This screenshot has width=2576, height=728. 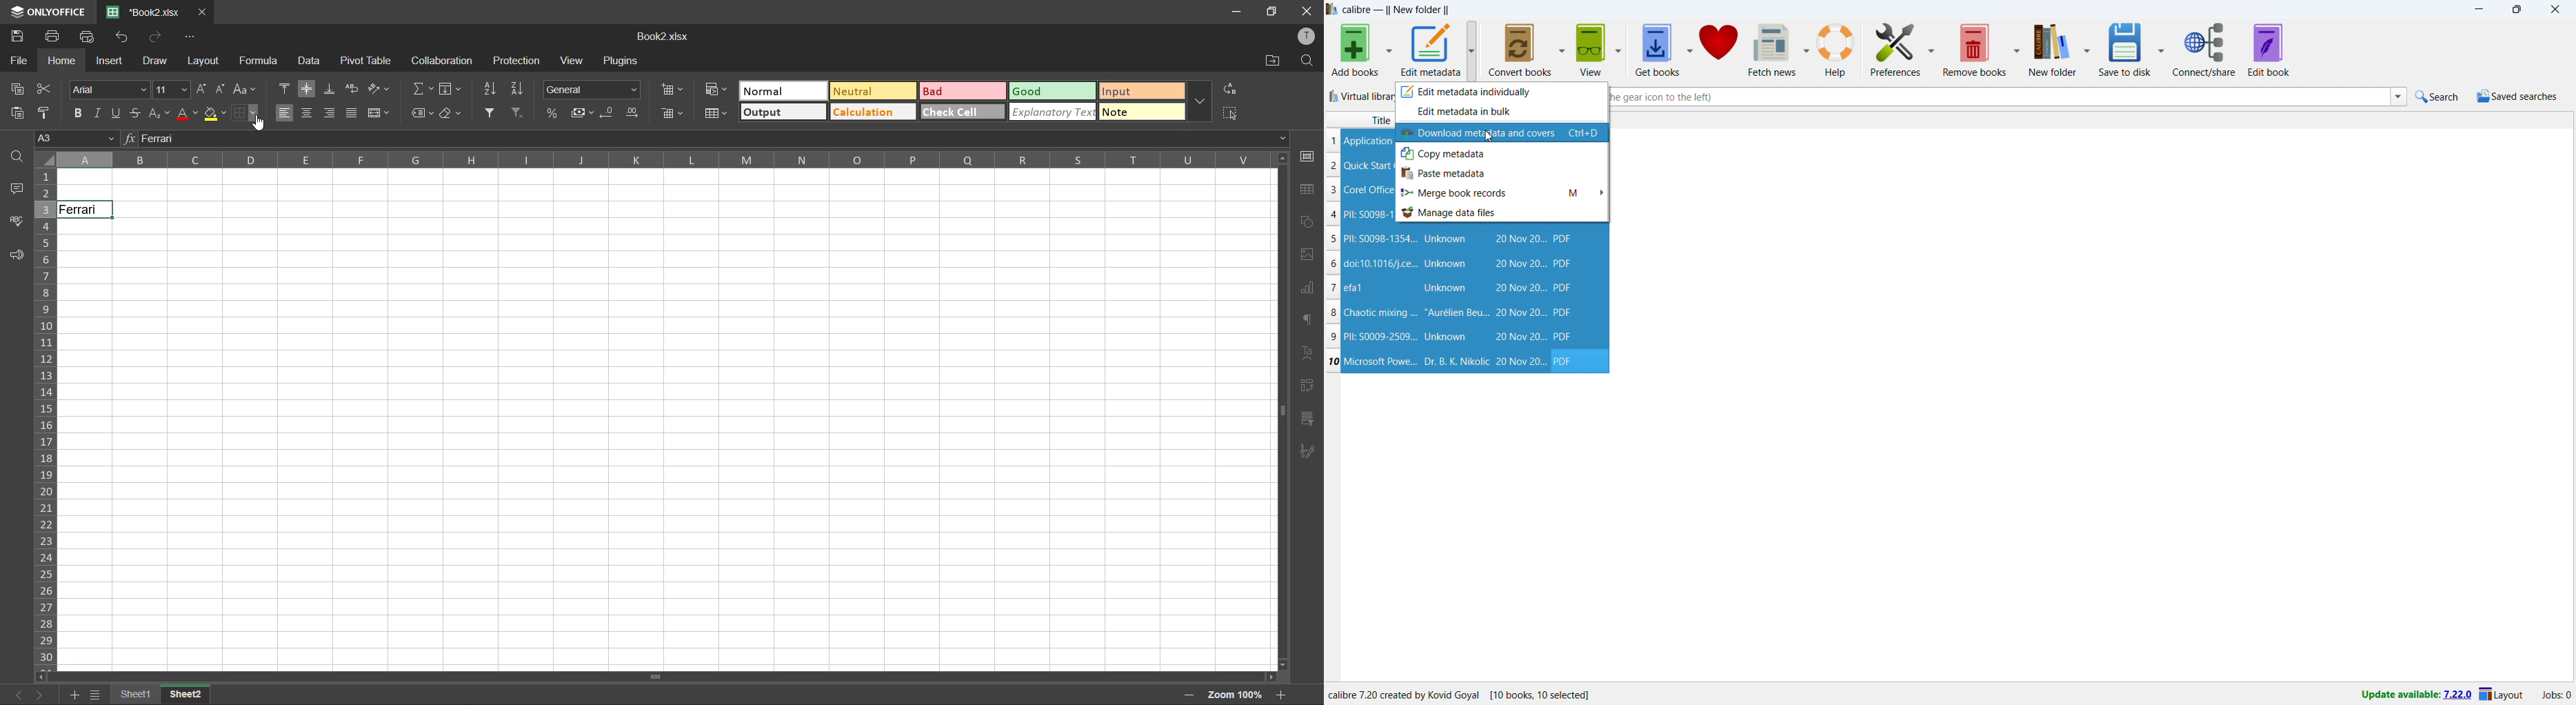 What do you see at coordinates (671, 92) in the screenshot?
I see `insert cells` at bounding box center [671, 92].